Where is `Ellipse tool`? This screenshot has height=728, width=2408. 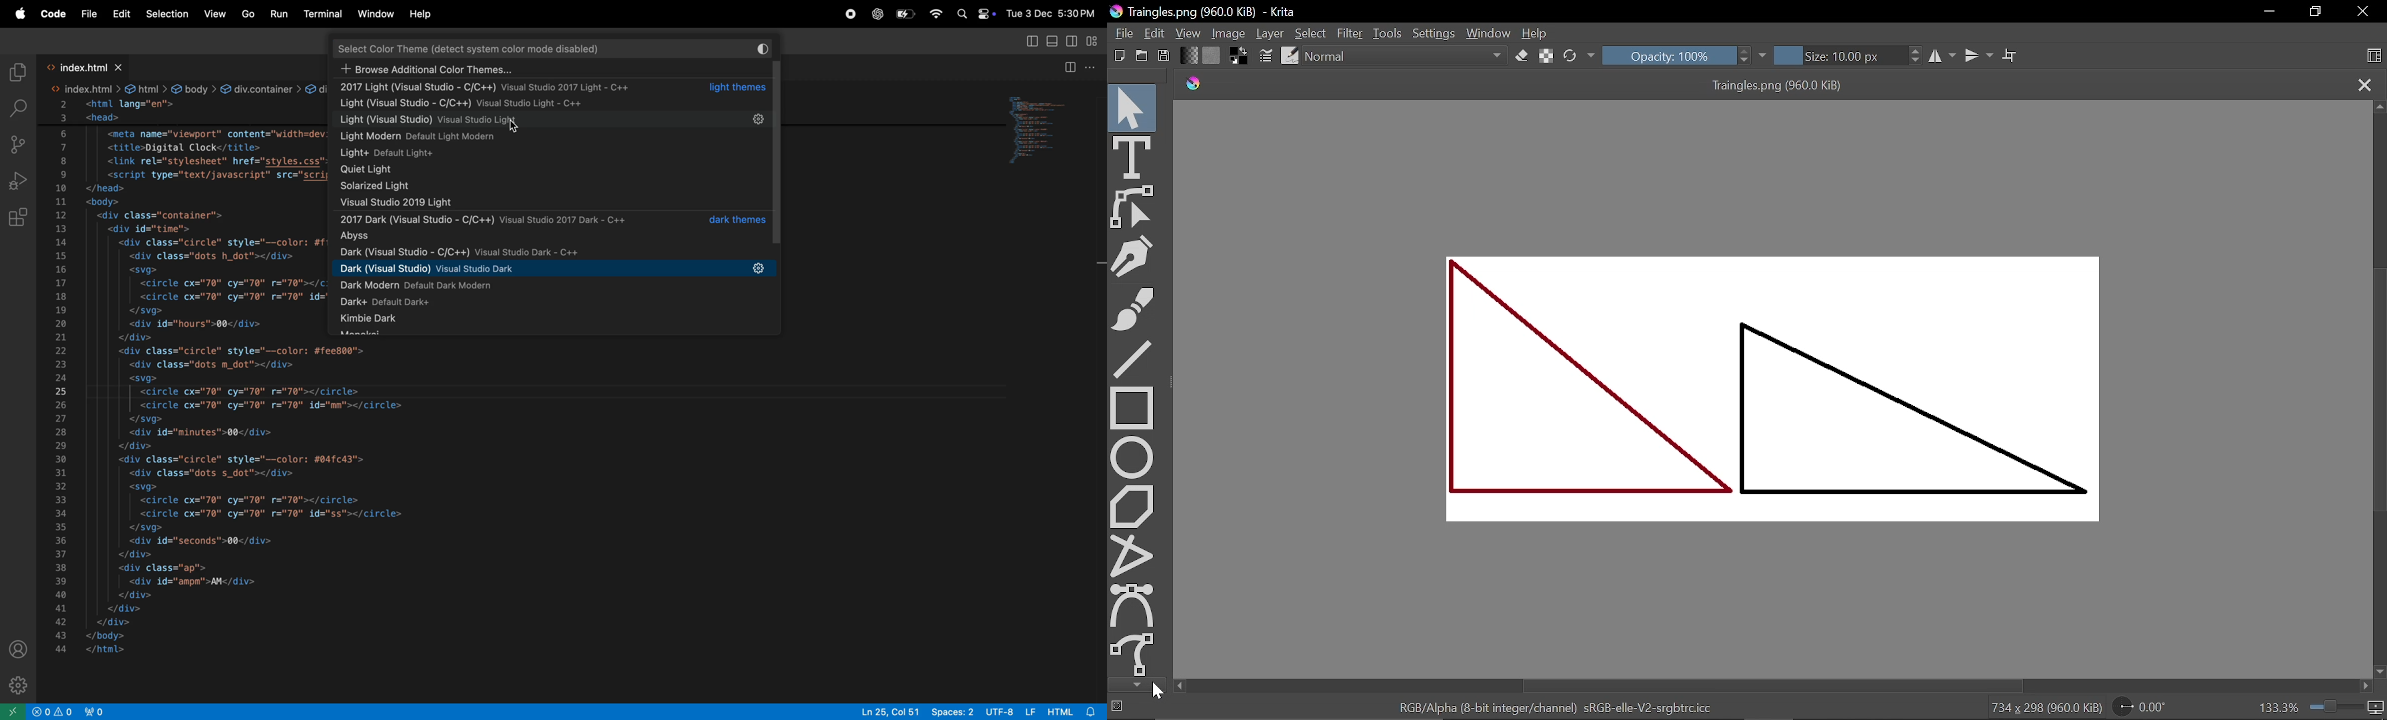 Ellipse tool is located at coordinates (1133, 458).